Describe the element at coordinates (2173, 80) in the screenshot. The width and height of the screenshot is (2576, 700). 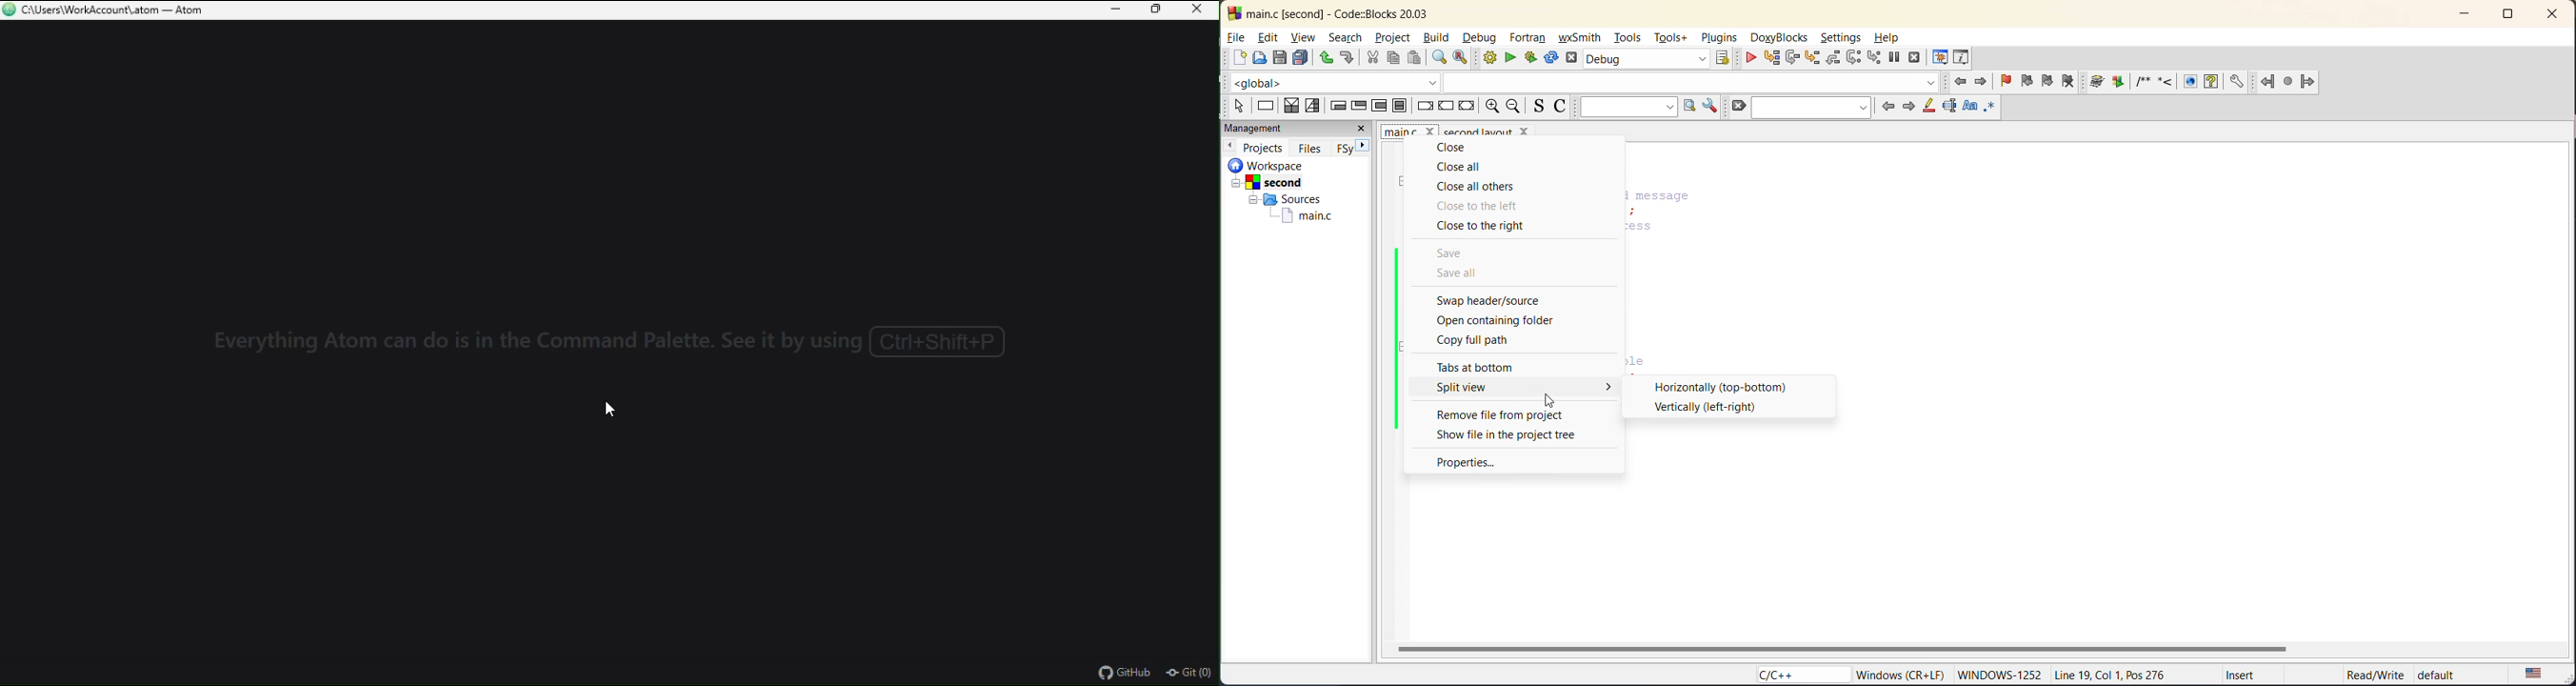
I see `doxyblocks references` at that location.